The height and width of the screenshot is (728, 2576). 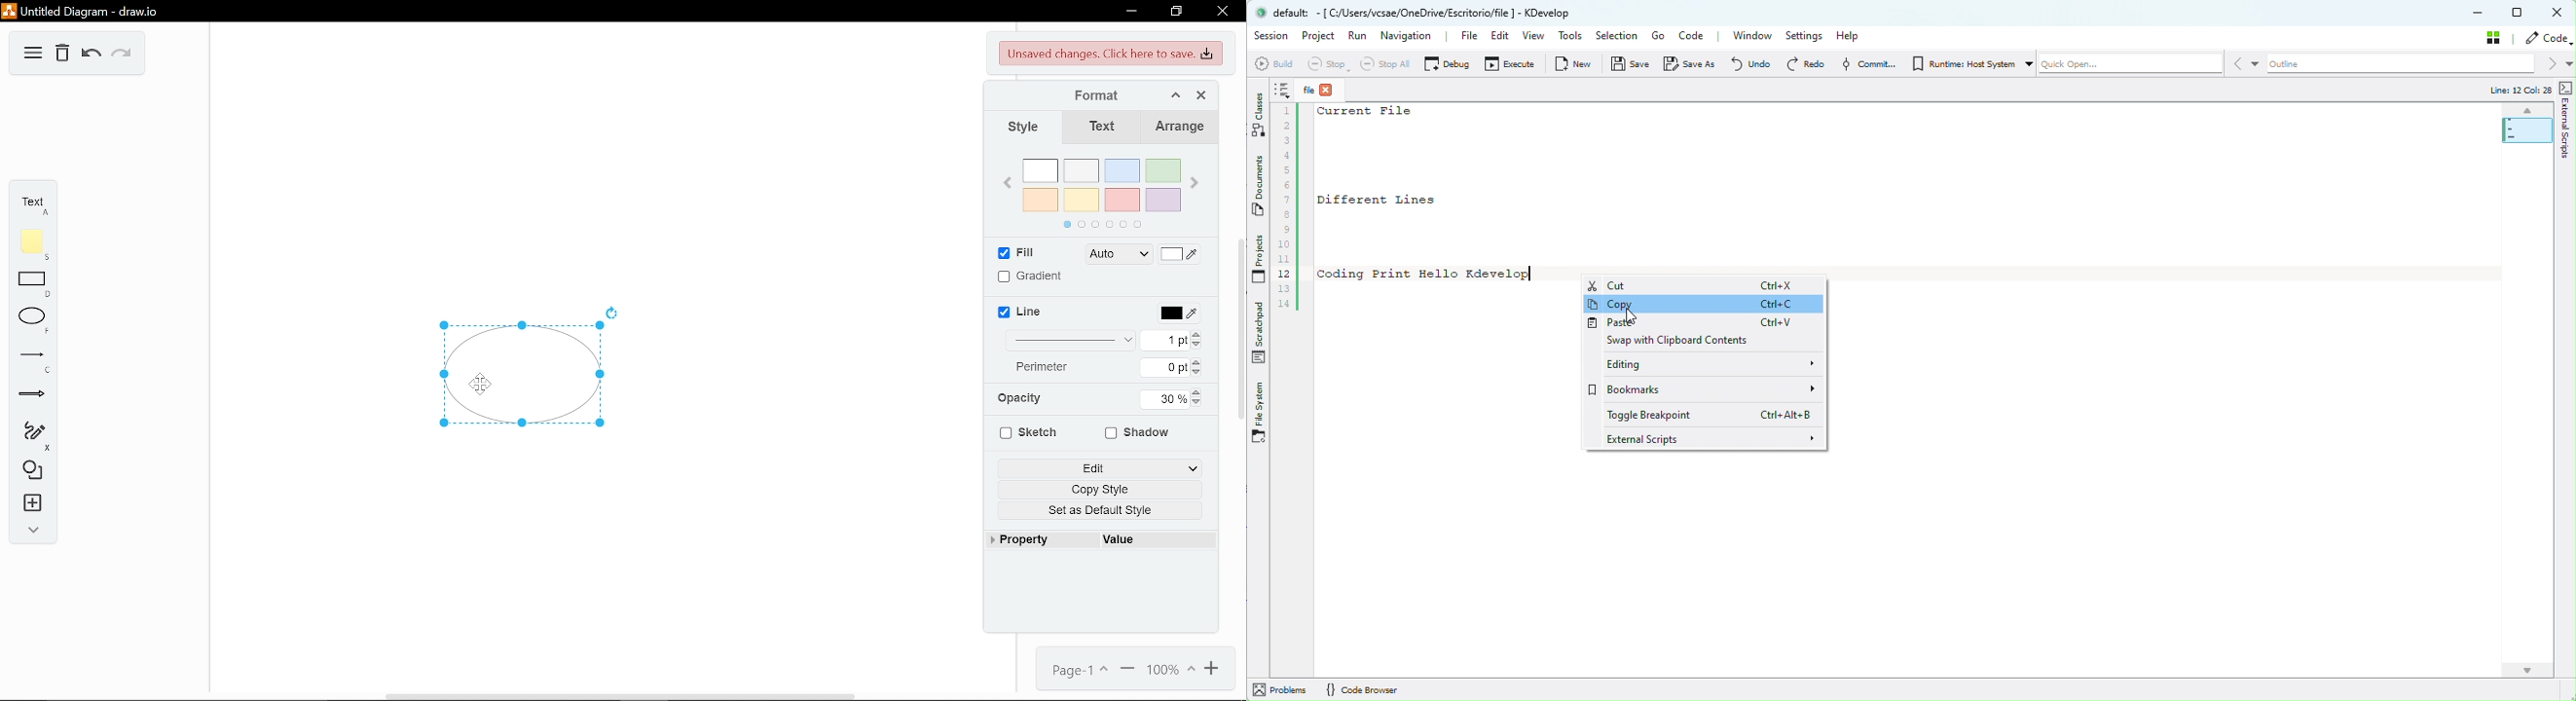 I want to click on Opacity decreased, so click(x=525, y=379).